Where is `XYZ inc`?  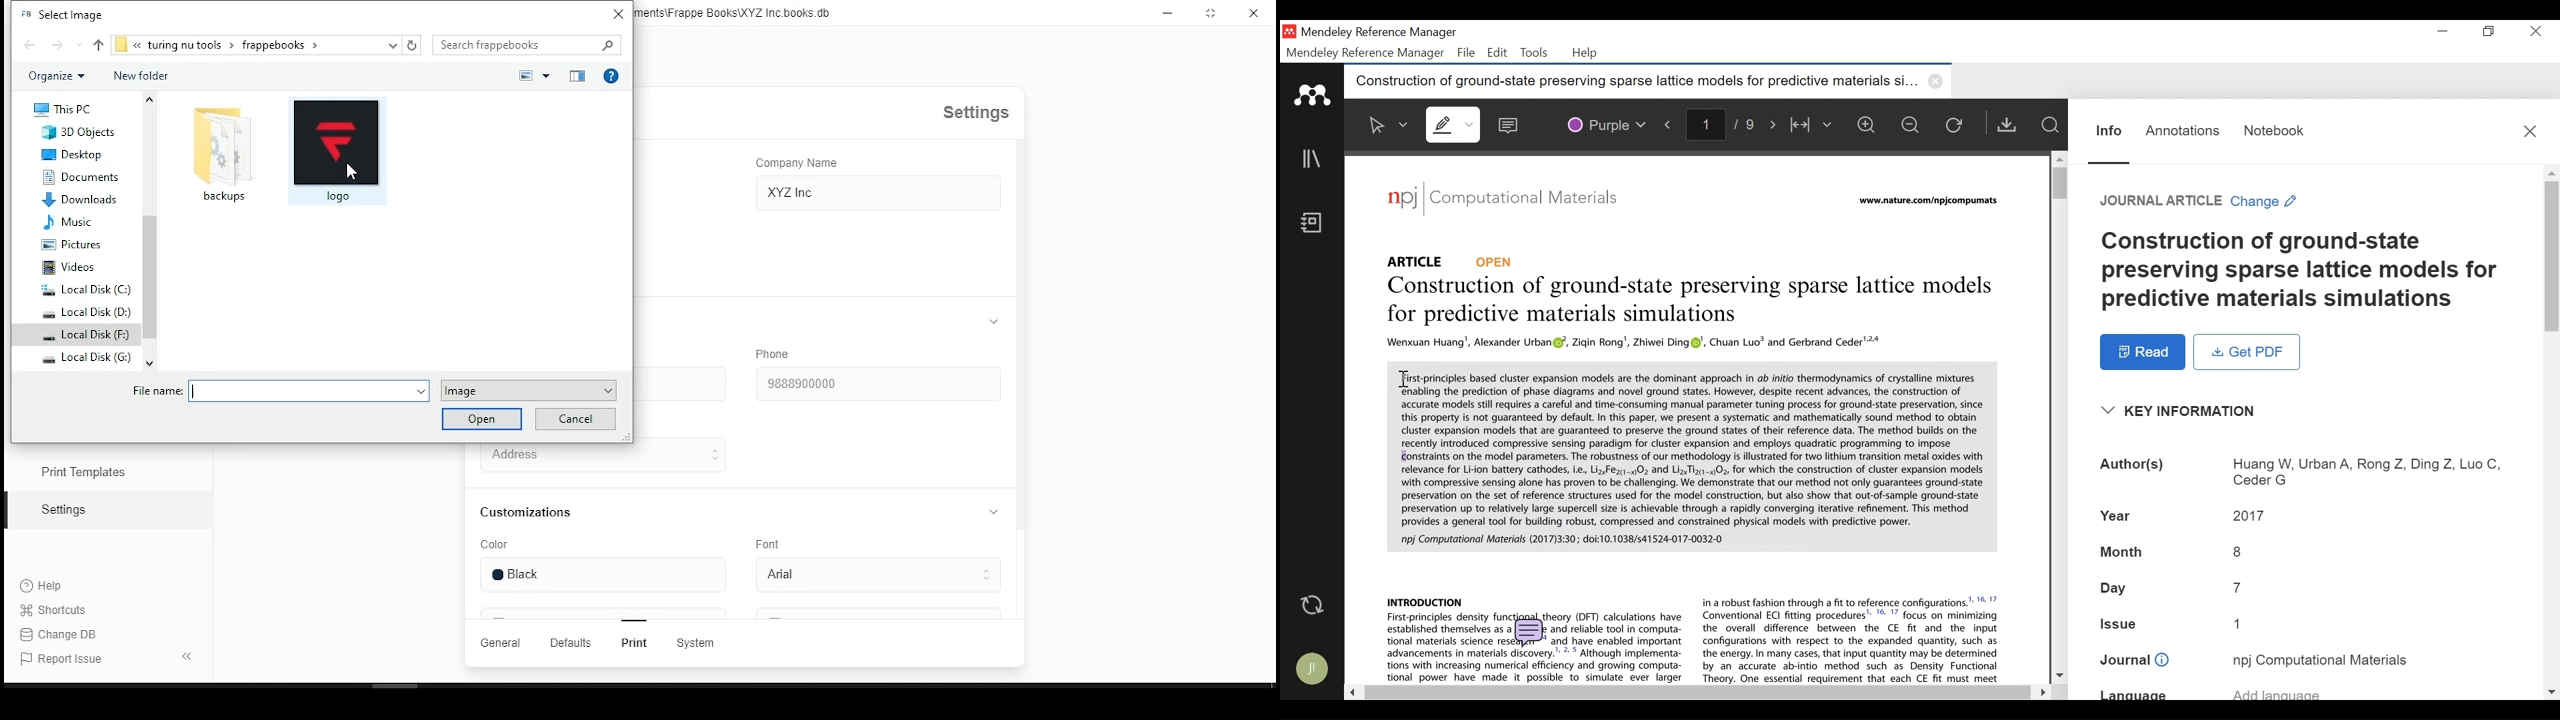 XYZ inc is located at coordinates (790, 193).